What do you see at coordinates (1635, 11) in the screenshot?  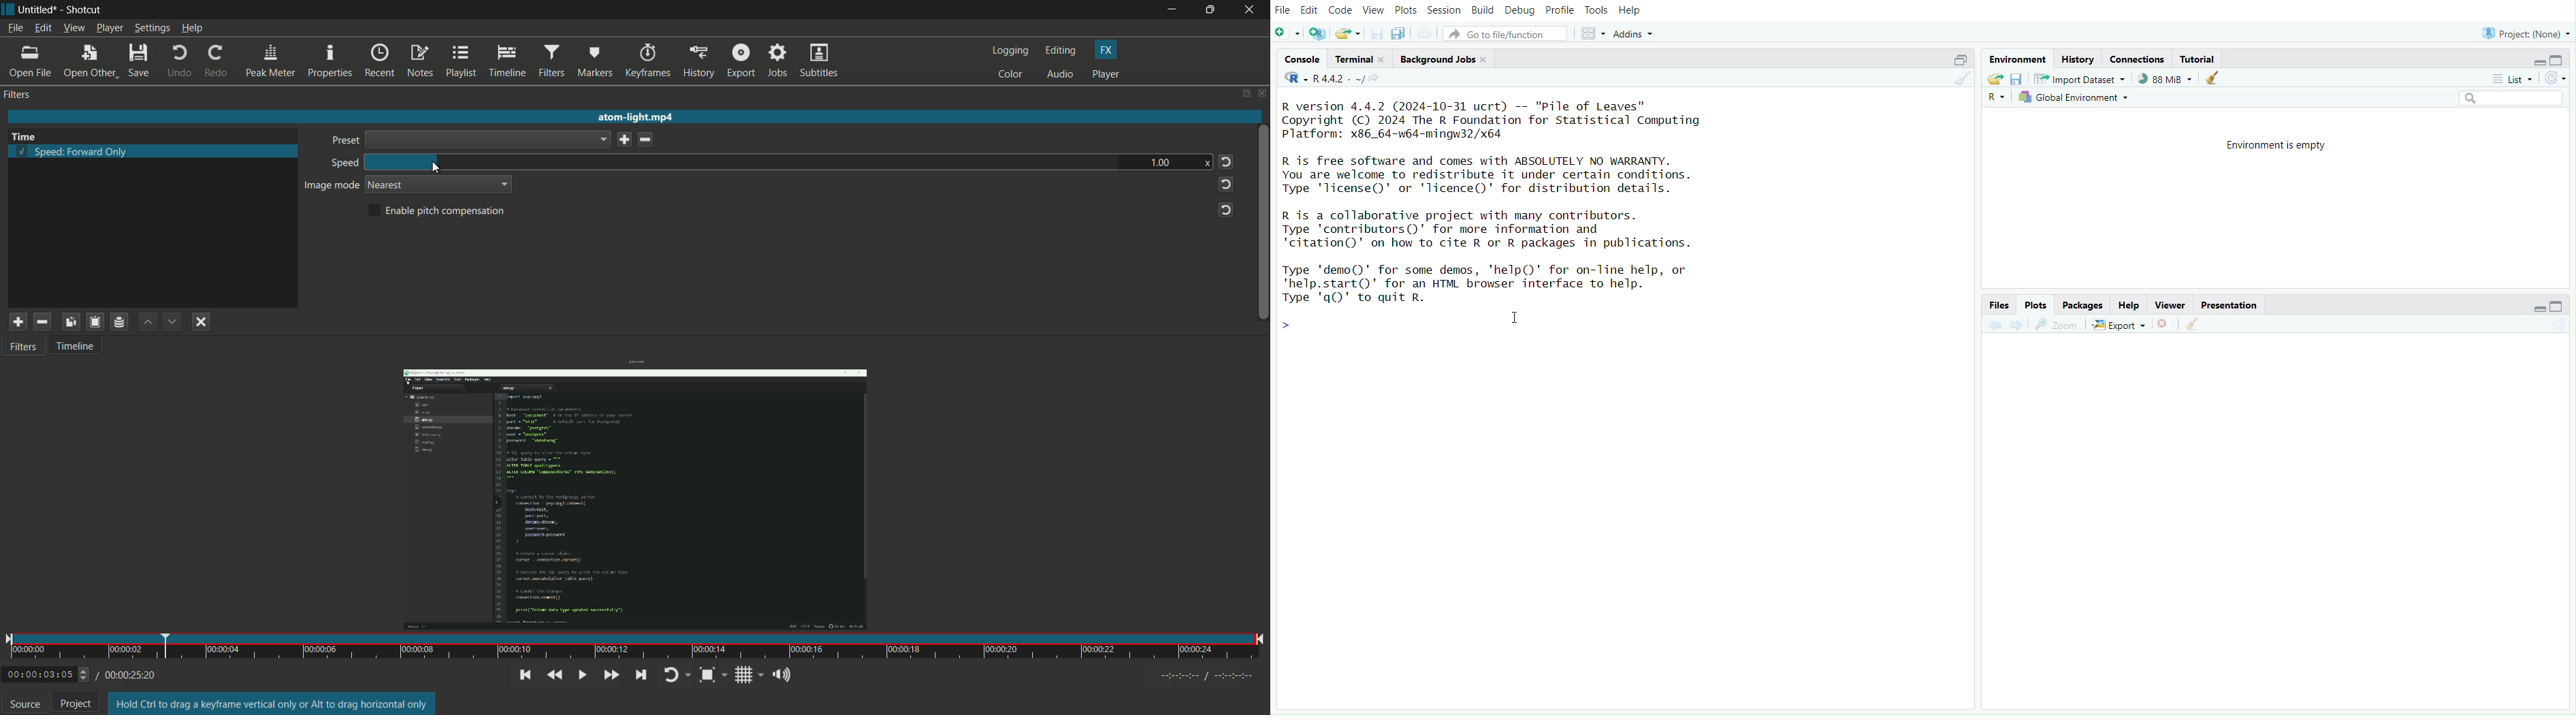 I see `Help` at bounding box center [1635, 11].